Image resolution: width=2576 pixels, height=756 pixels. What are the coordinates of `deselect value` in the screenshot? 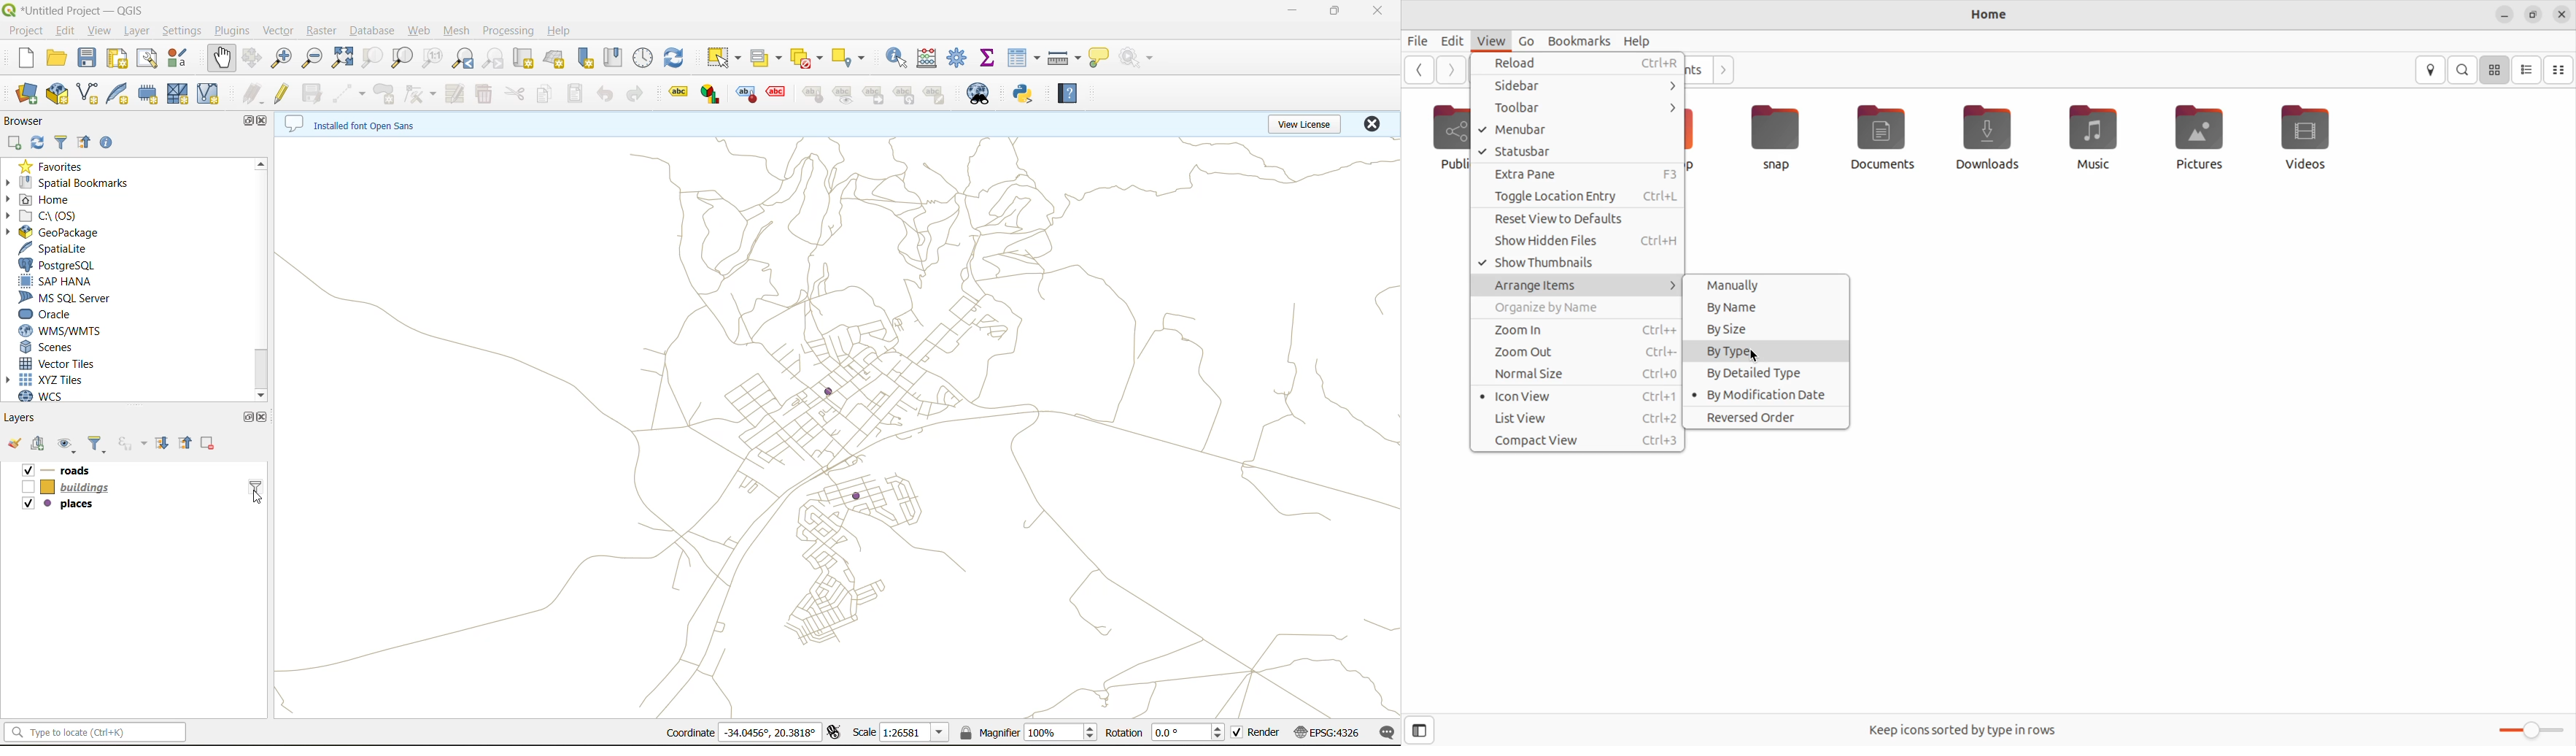 It's located at (806, 58).